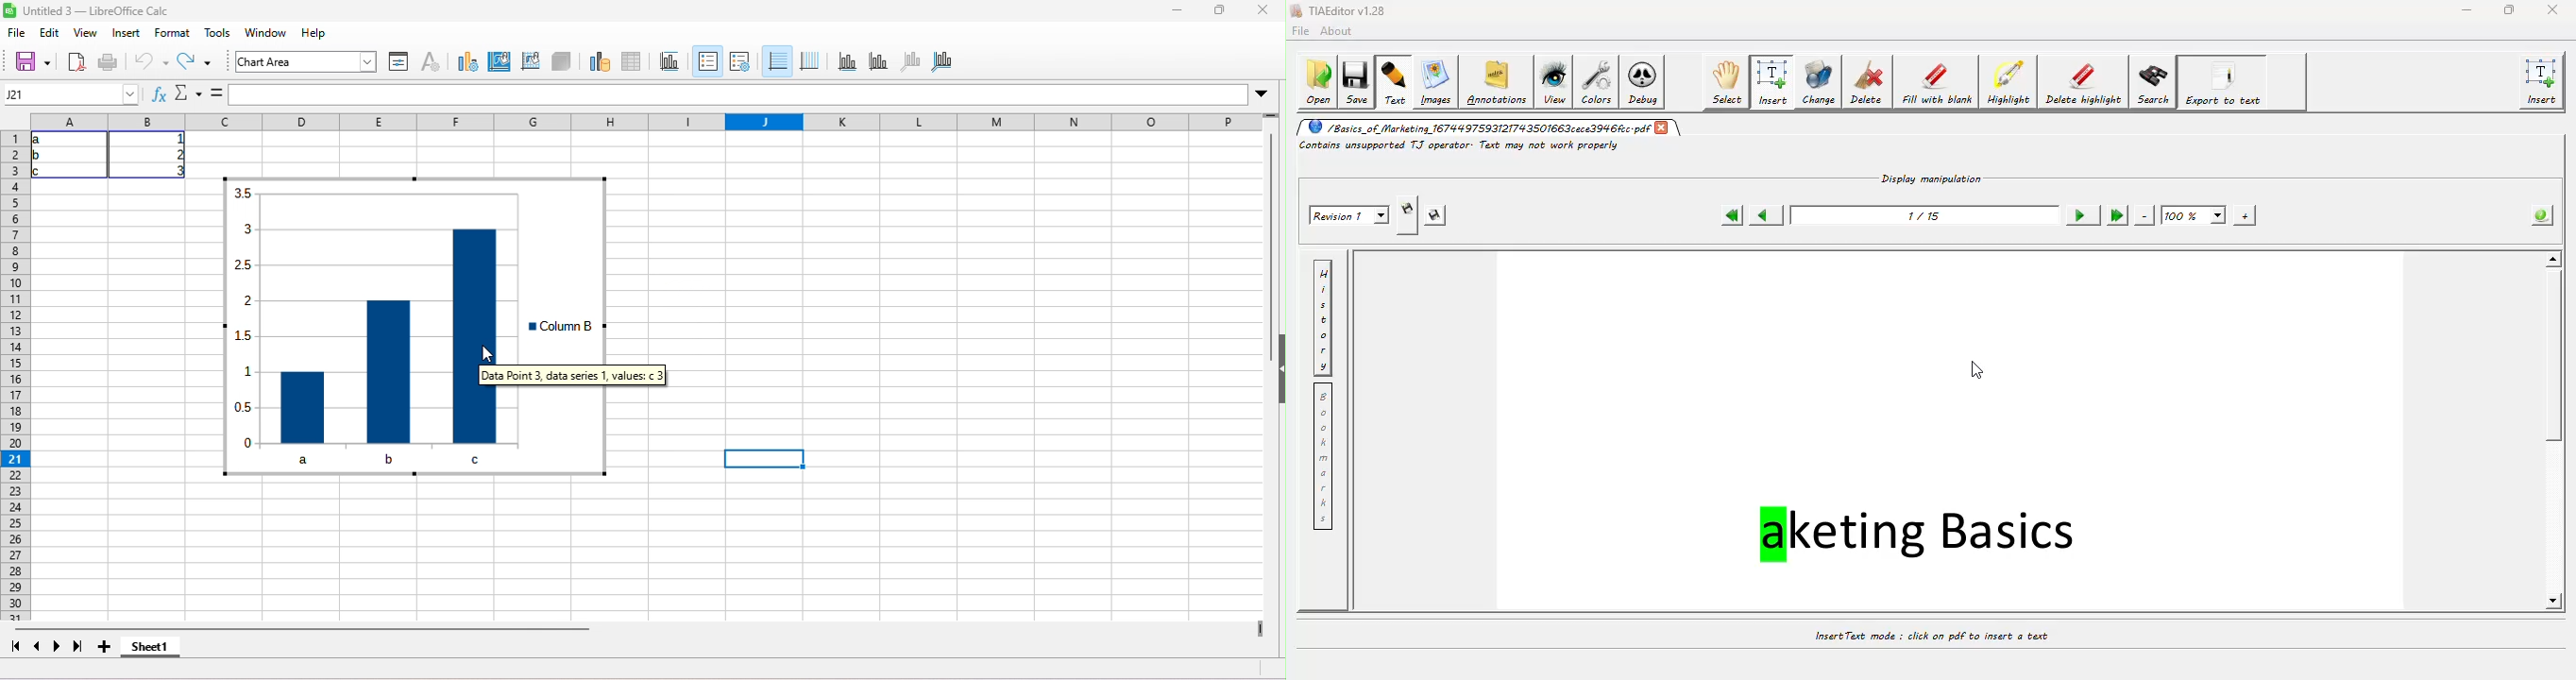  I want to click on edit, so click(52, 34).